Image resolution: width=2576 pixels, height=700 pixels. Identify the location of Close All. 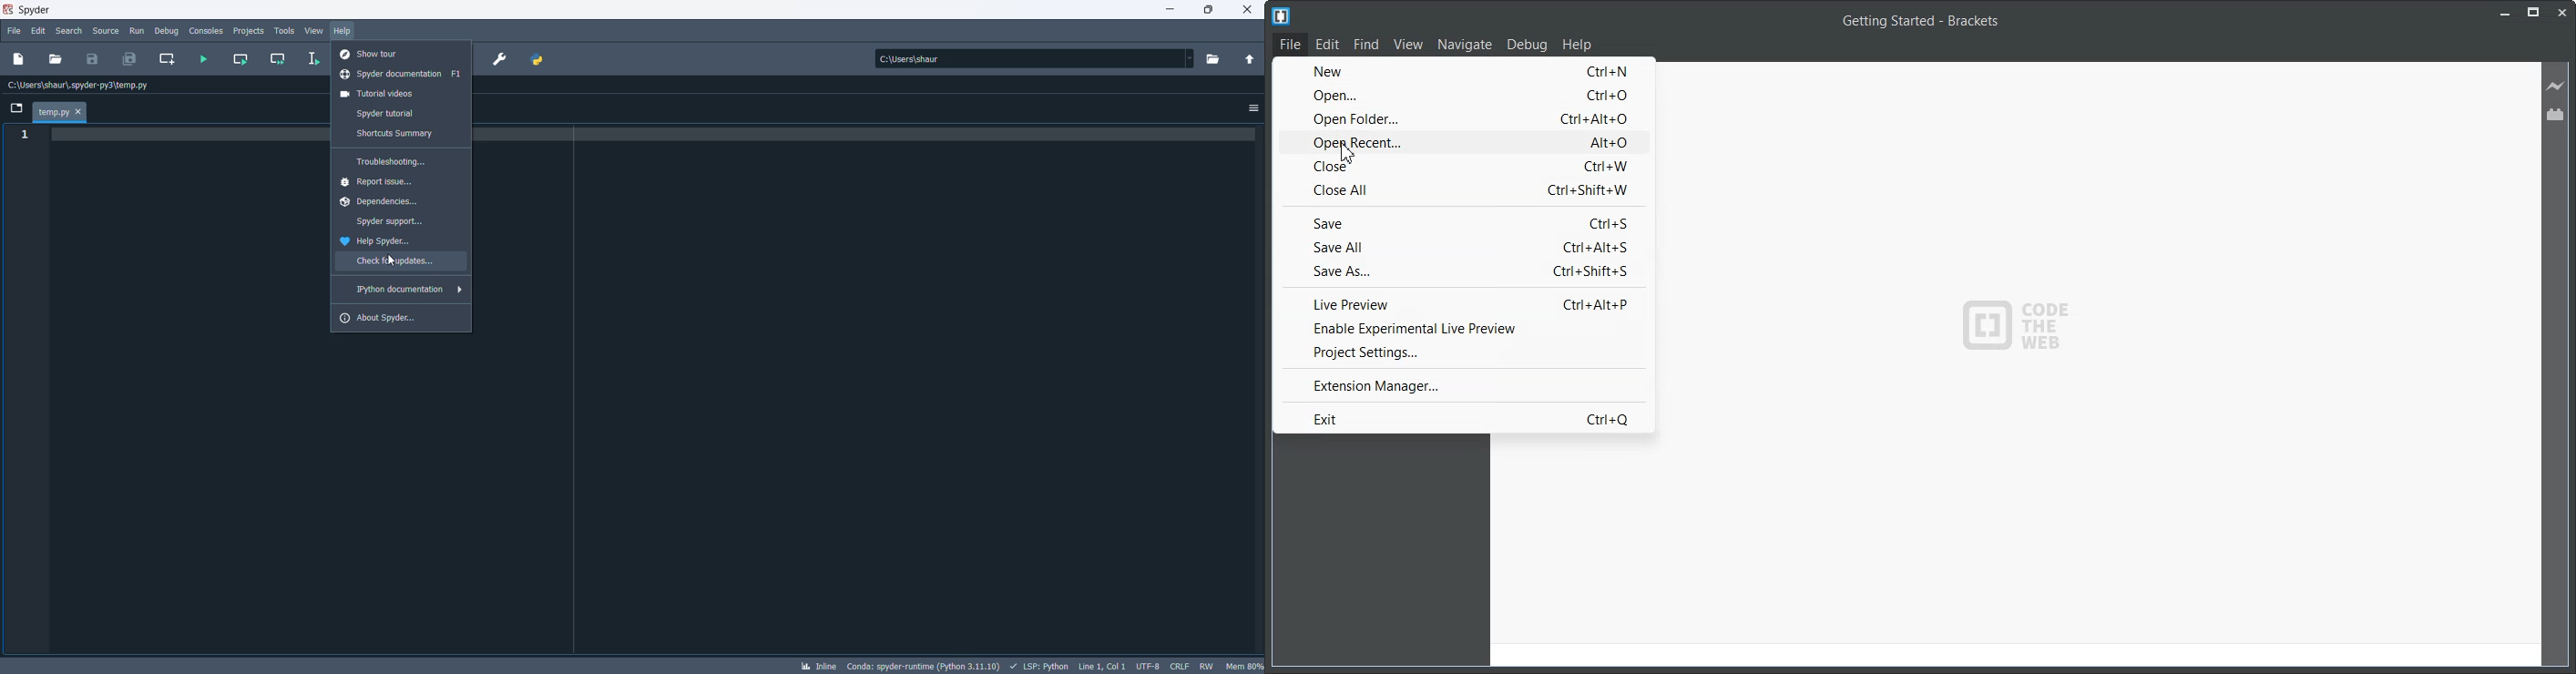
(1461, 190).